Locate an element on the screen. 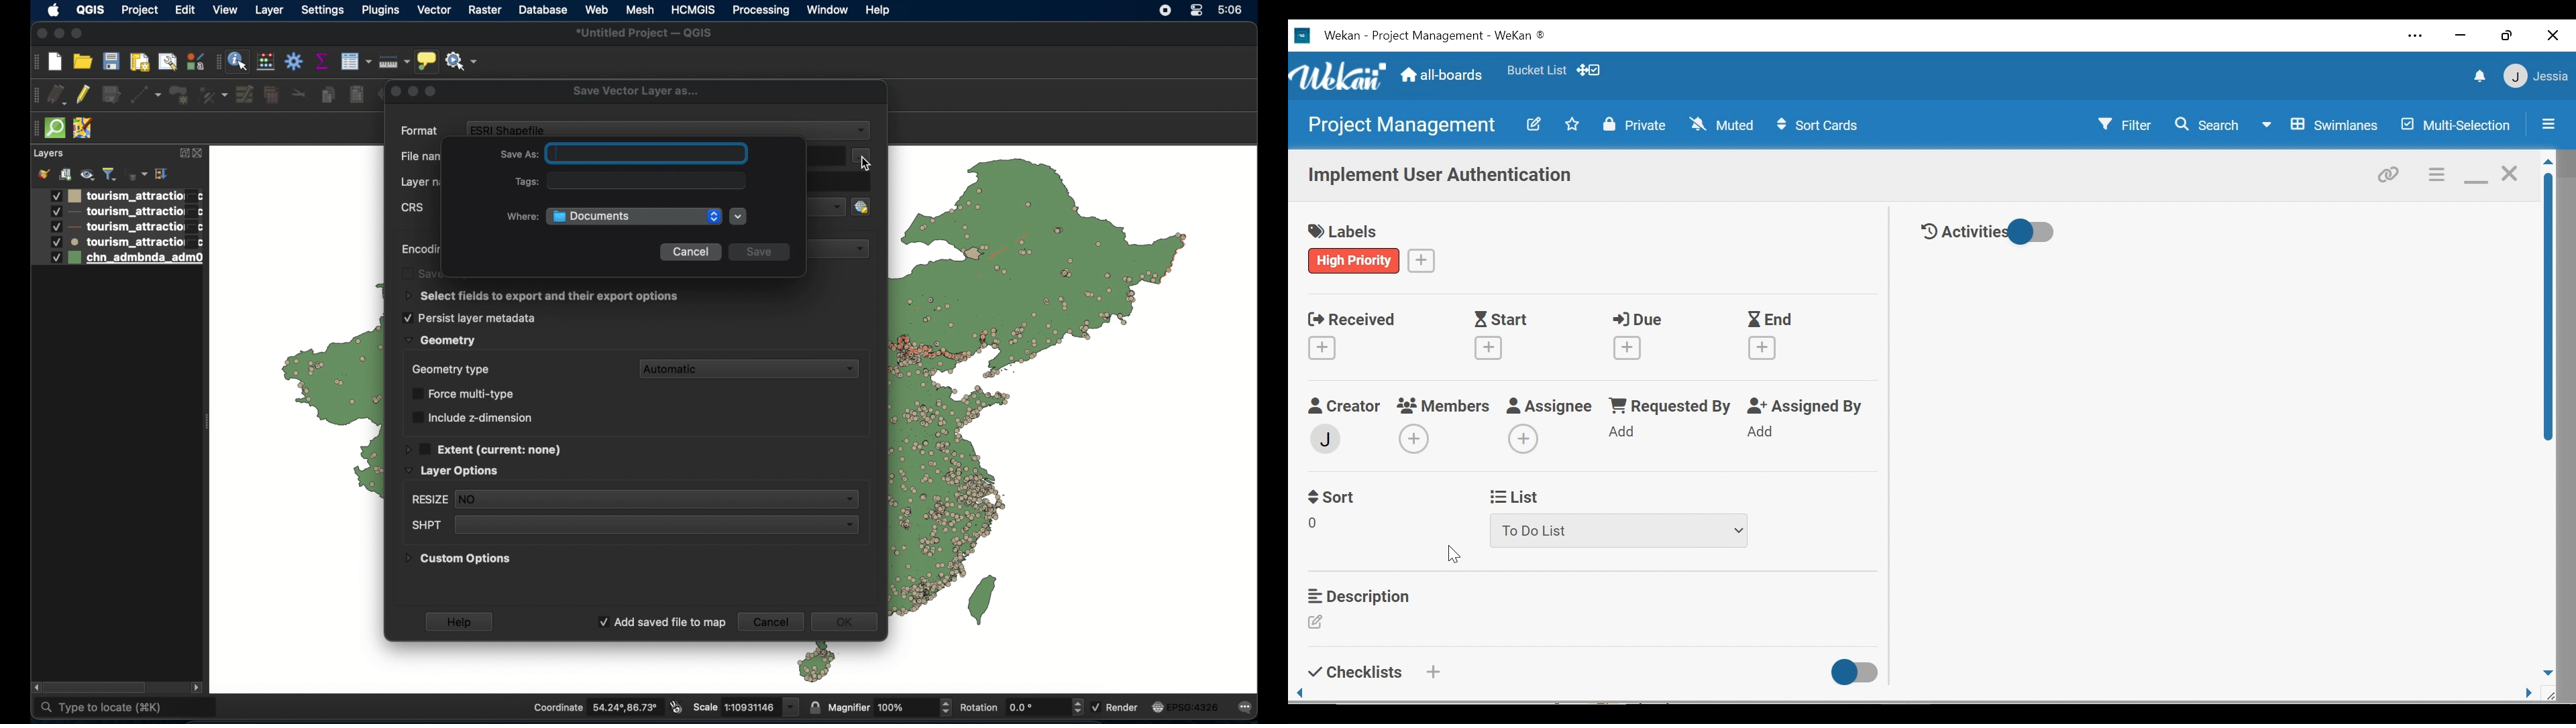  jsom remote is located at coordinates (84, 129).